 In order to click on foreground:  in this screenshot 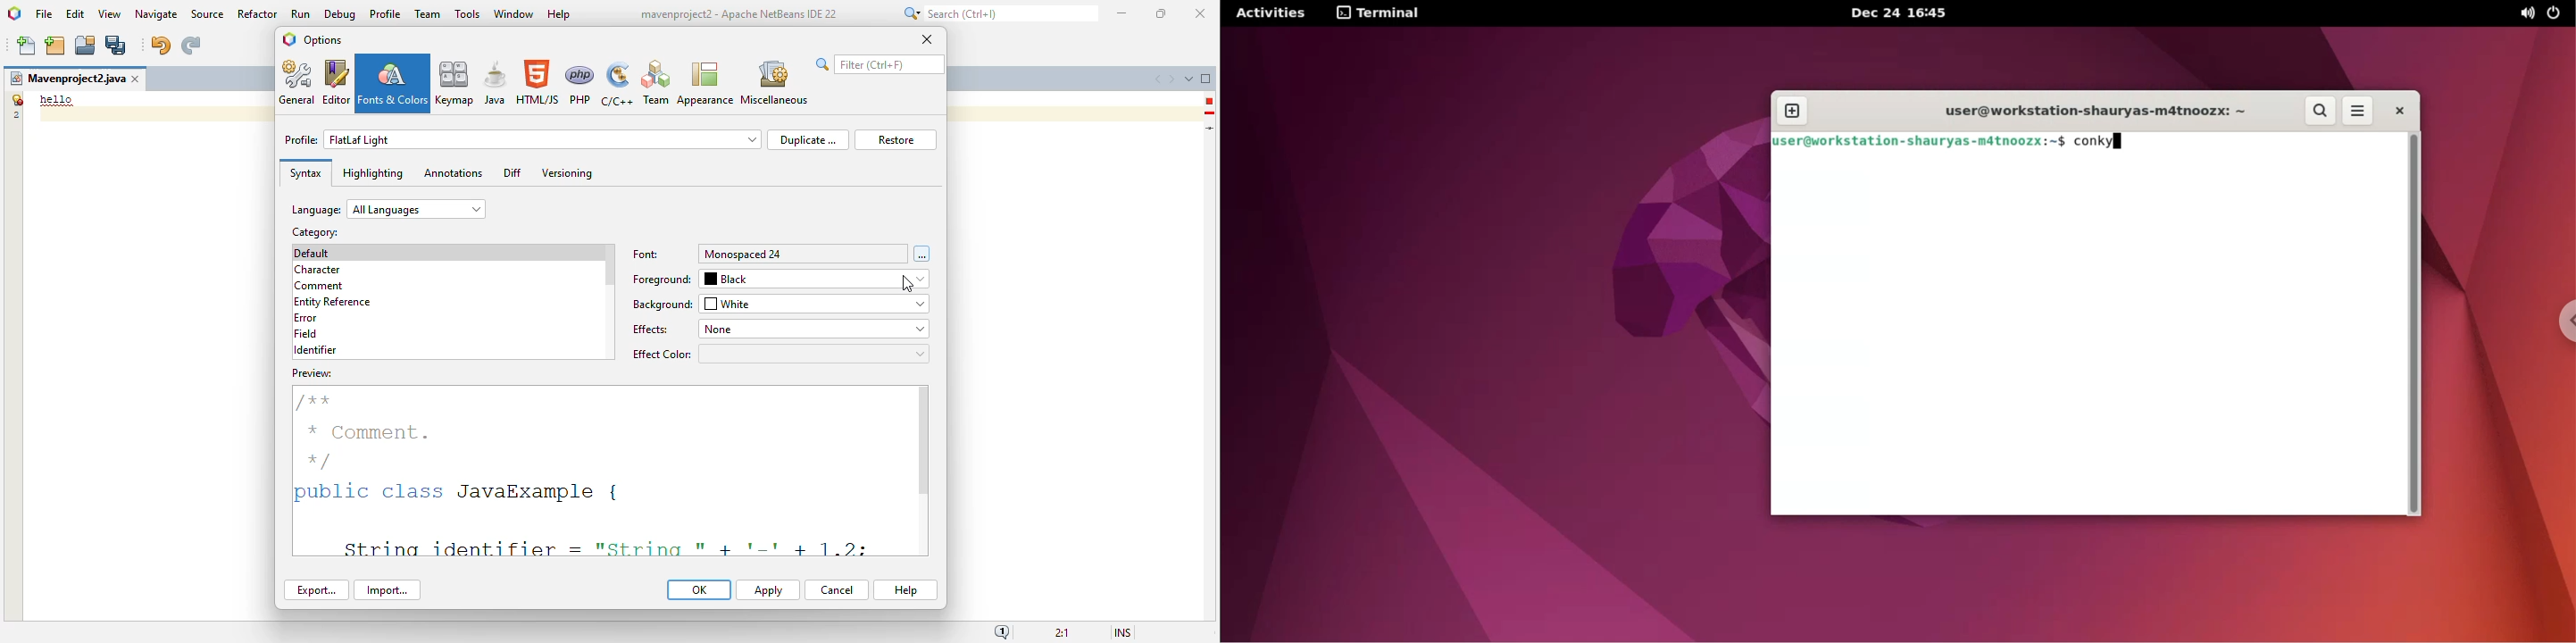, I will do `click(663, 280)`.